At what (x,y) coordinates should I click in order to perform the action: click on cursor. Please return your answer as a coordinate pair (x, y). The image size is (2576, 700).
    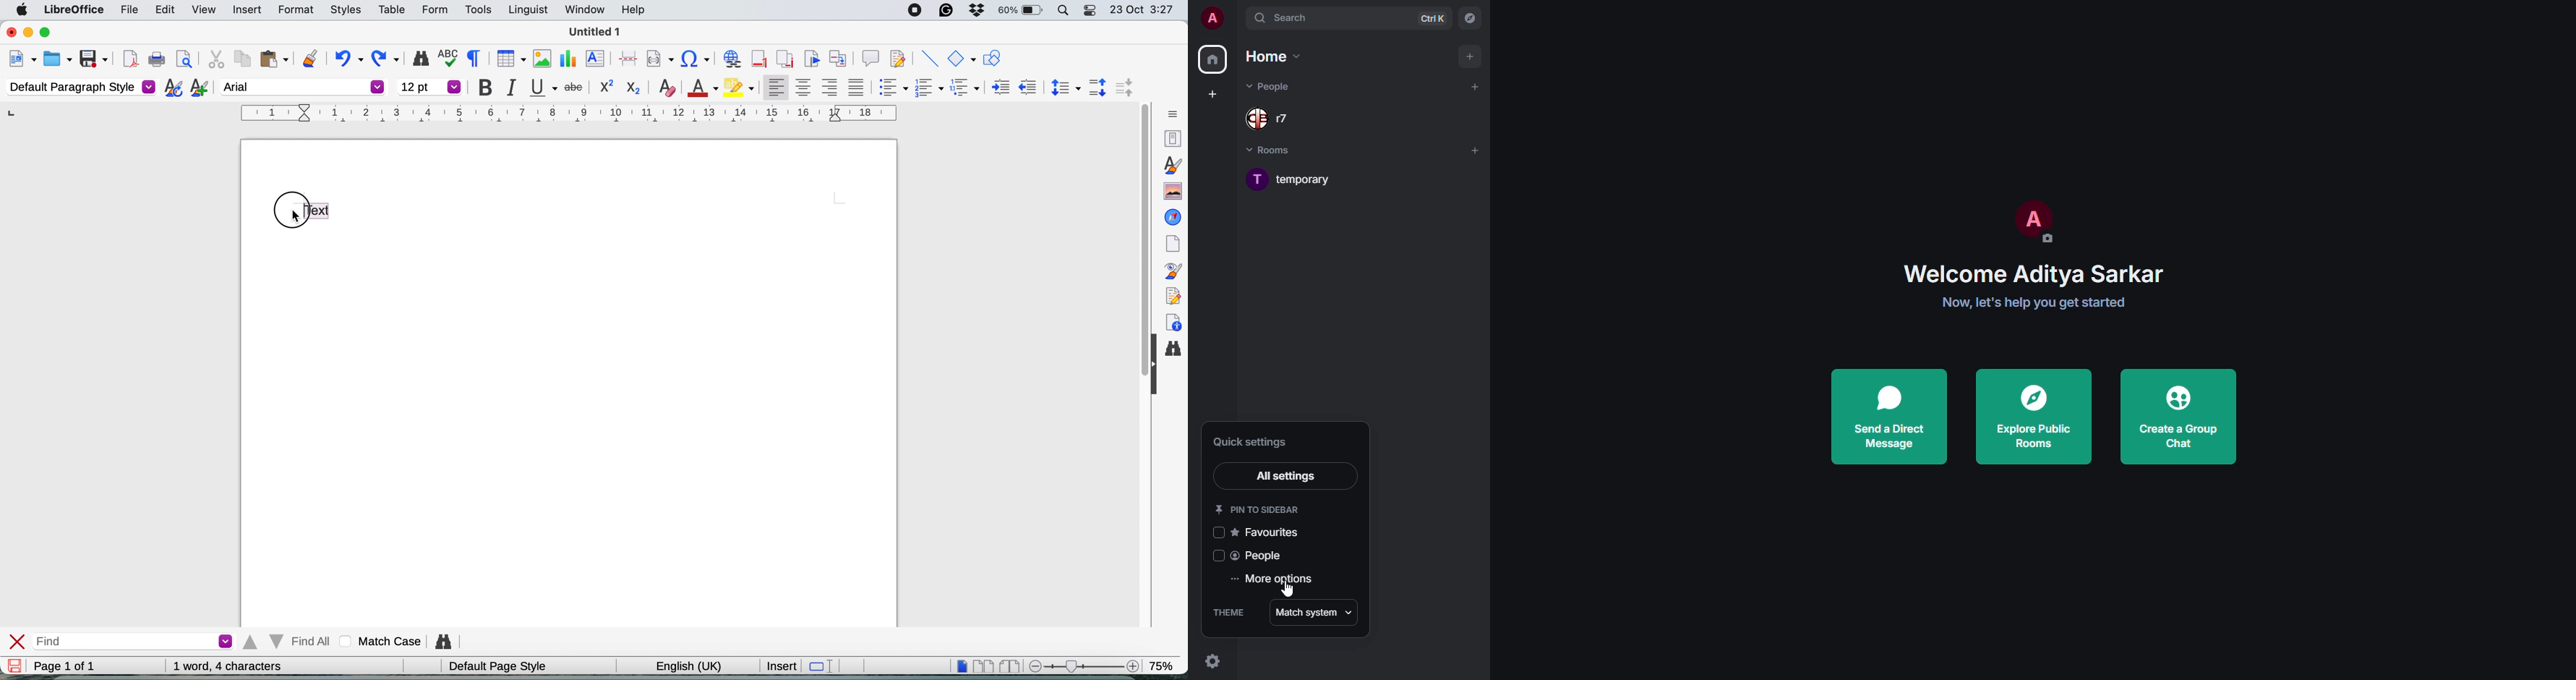
    Looking at the image, I should click on (1288, 592).